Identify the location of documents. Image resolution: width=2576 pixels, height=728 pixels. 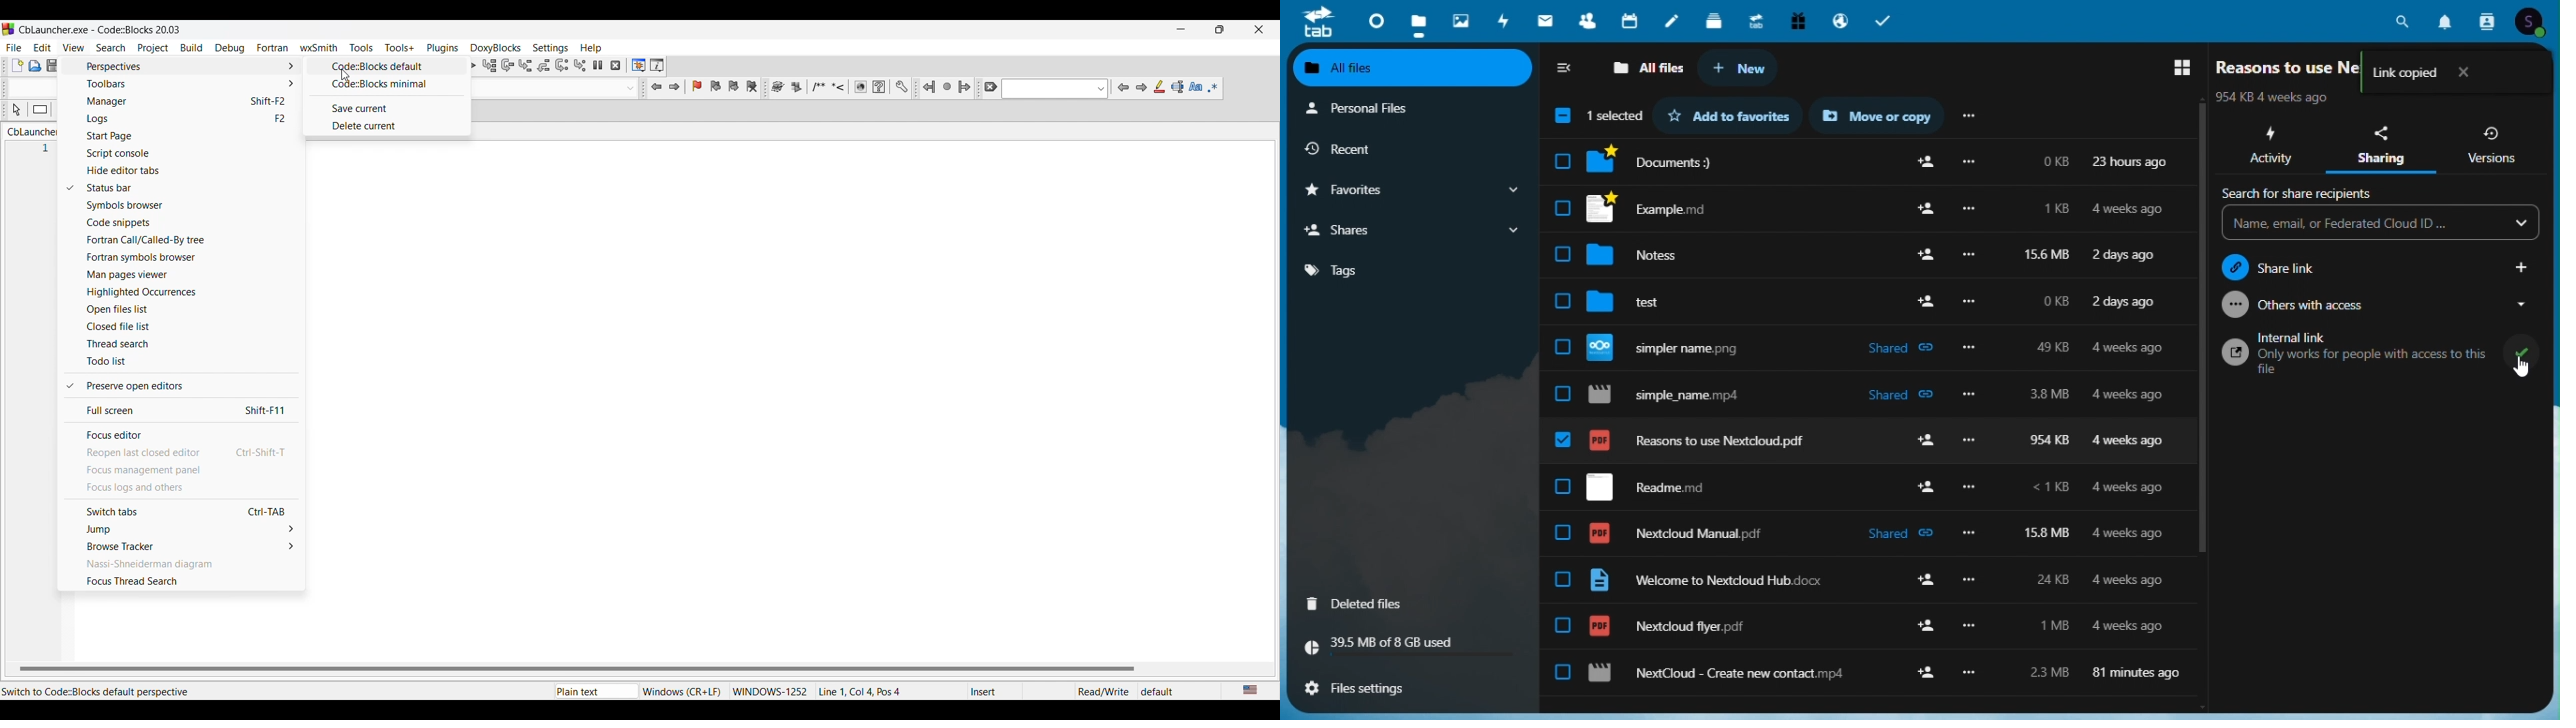
(1664, 161).